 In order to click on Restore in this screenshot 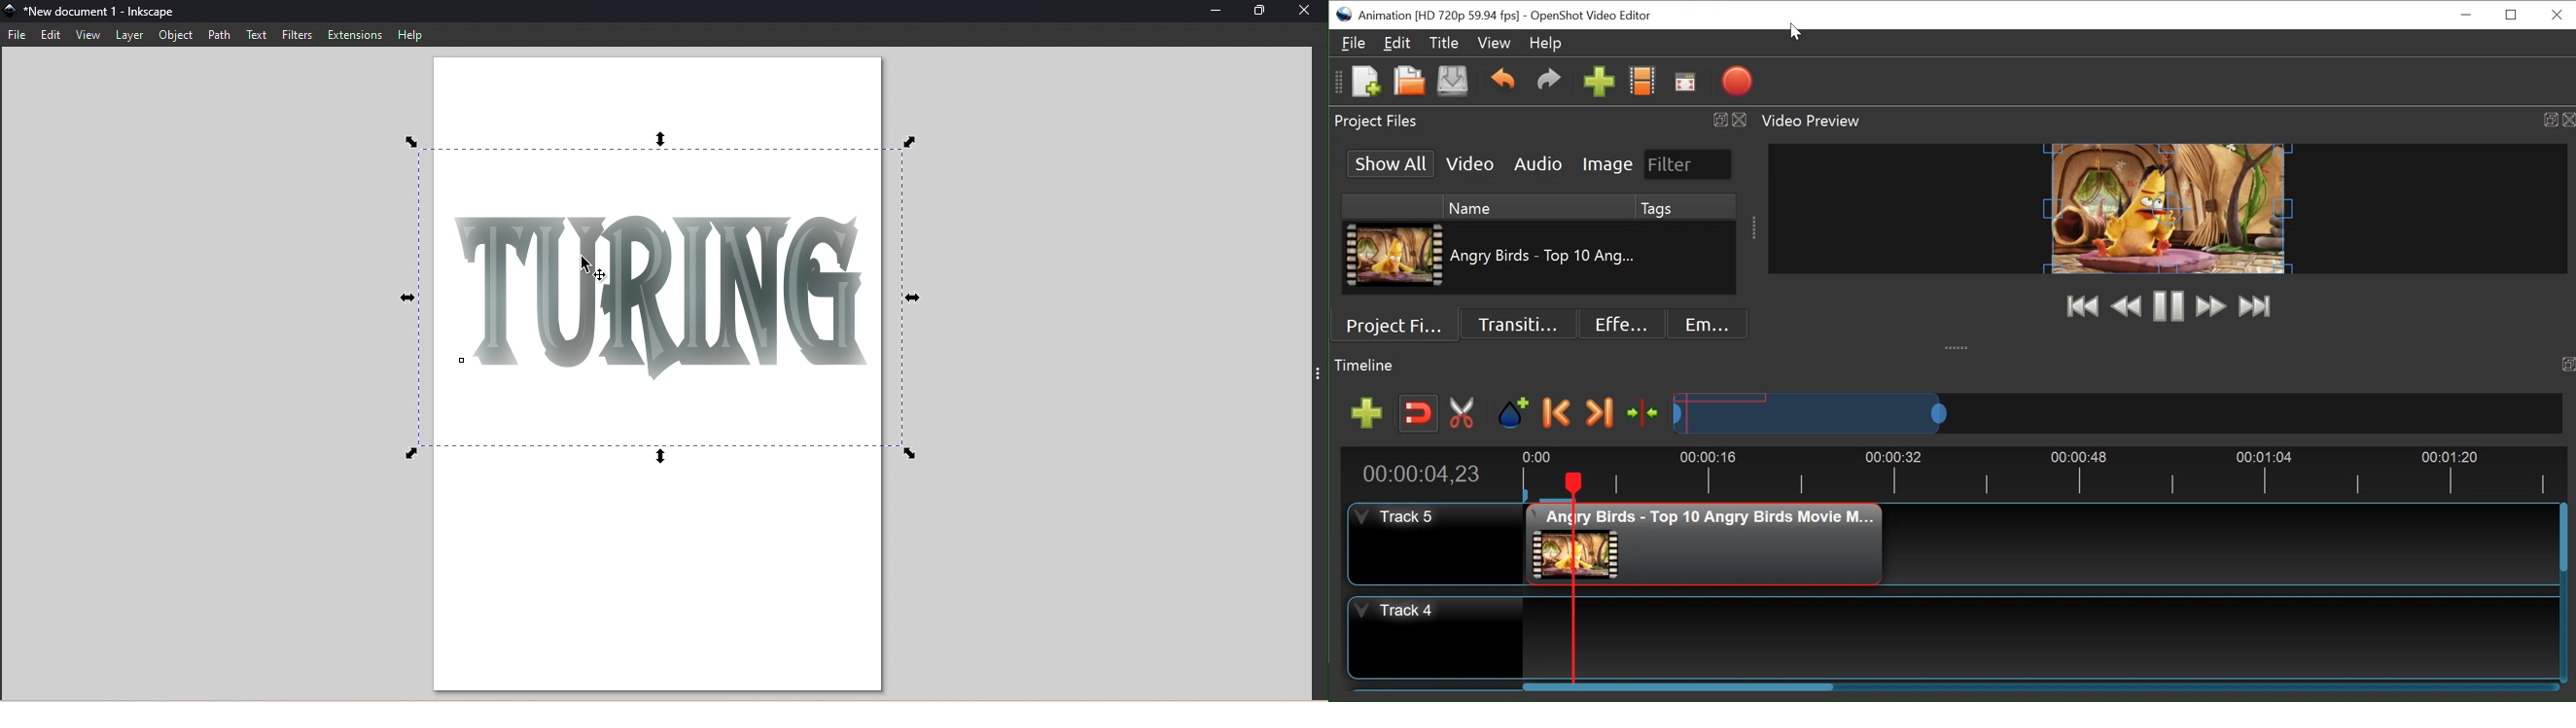, I will do `click(2513, 14)`.